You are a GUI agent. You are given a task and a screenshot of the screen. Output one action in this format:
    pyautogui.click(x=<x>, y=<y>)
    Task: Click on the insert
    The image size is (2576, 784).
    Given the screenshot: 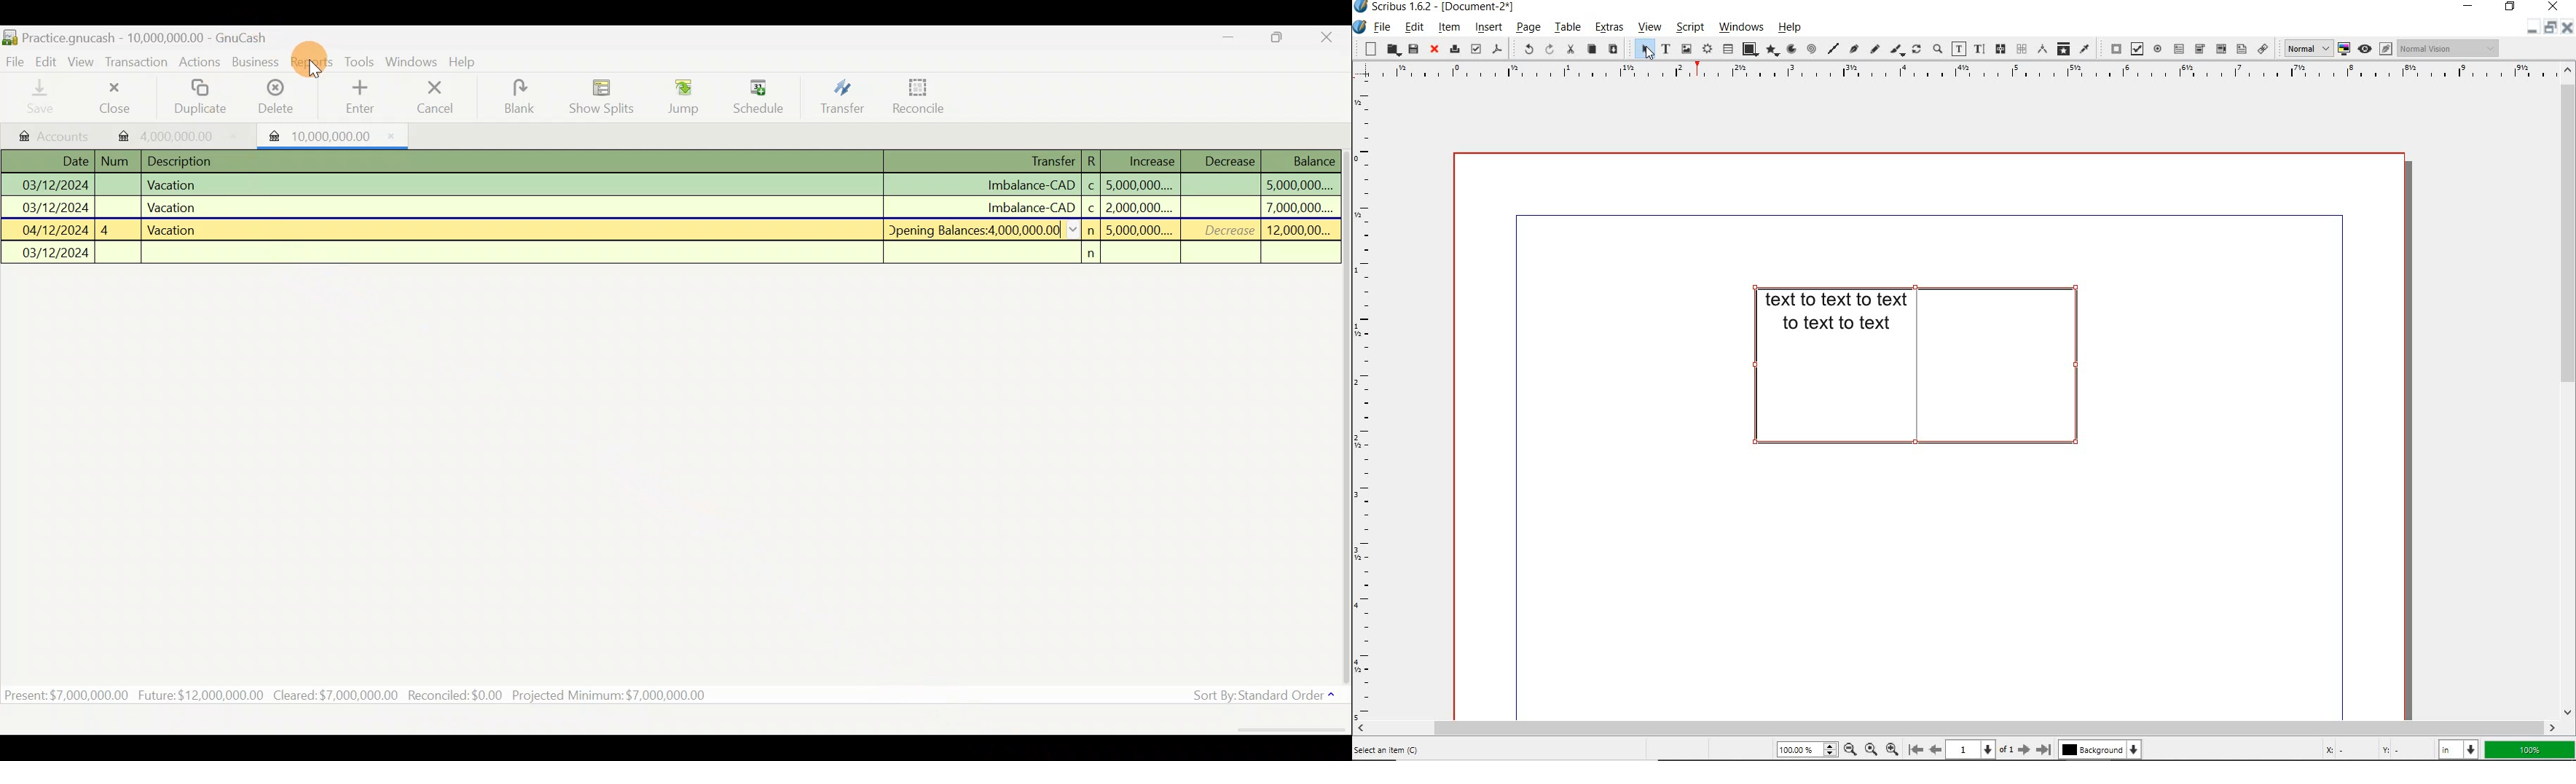 What is the action you would take?
    pyautogui.click(x=1488, y=27)
    